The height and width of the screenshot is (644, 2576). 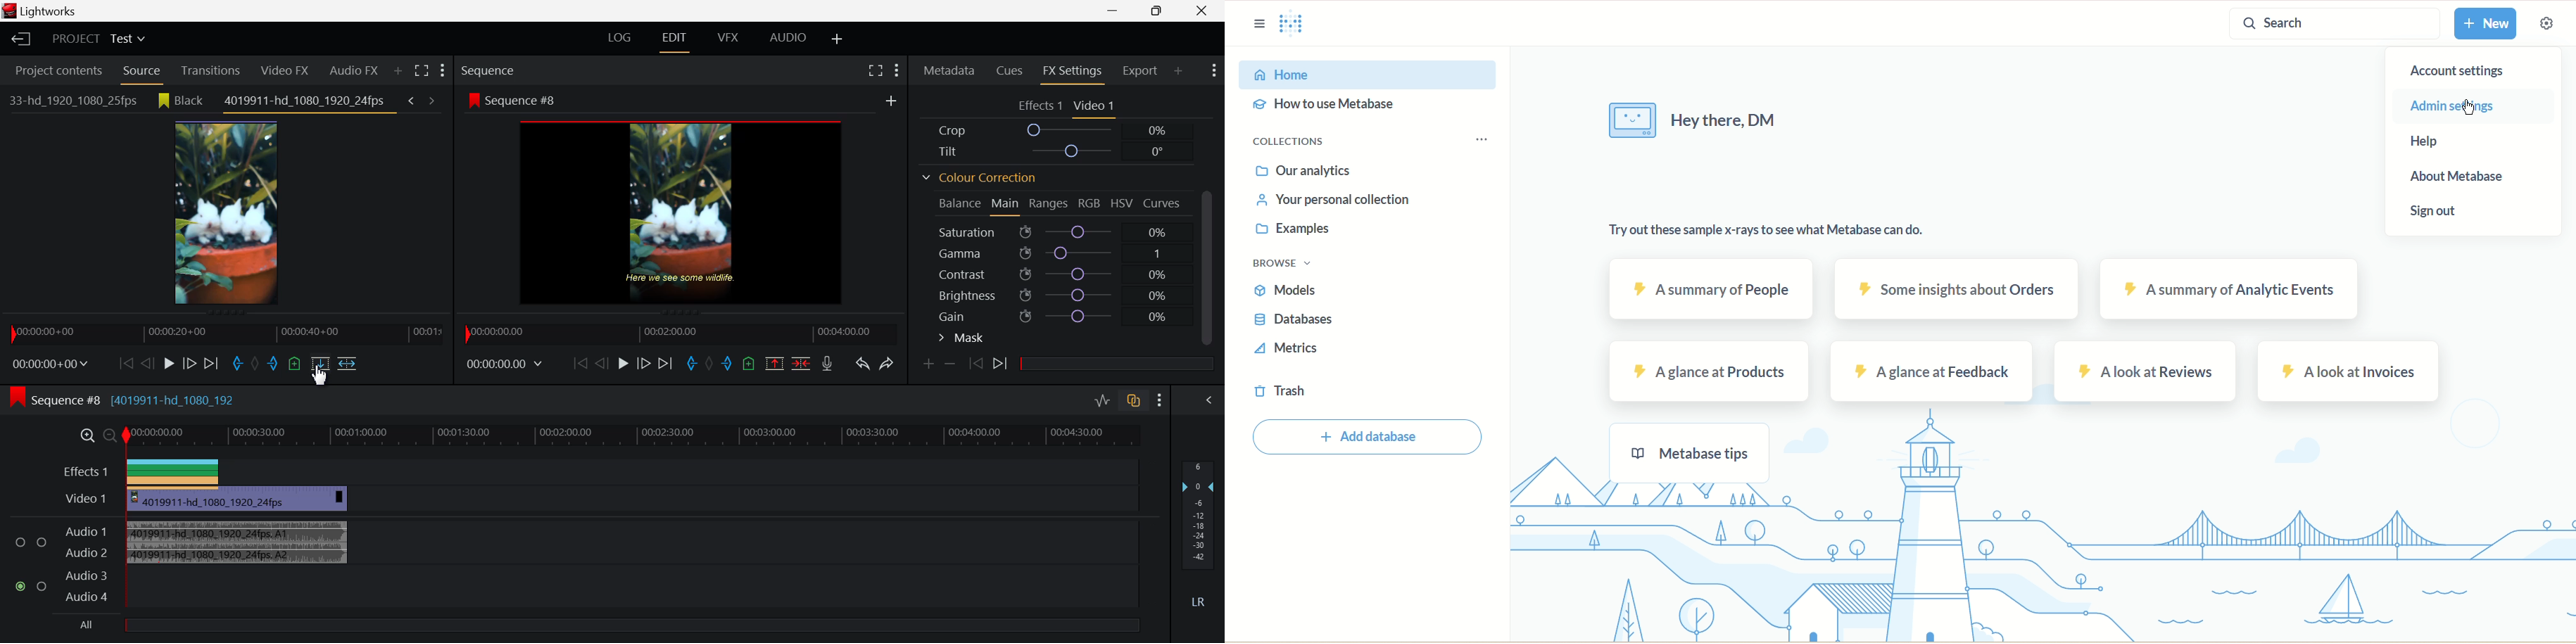 What do you see at coordinates (227, 337) in the screenshot?
I see `Clip Timeline` at bounding box center [227, 337].